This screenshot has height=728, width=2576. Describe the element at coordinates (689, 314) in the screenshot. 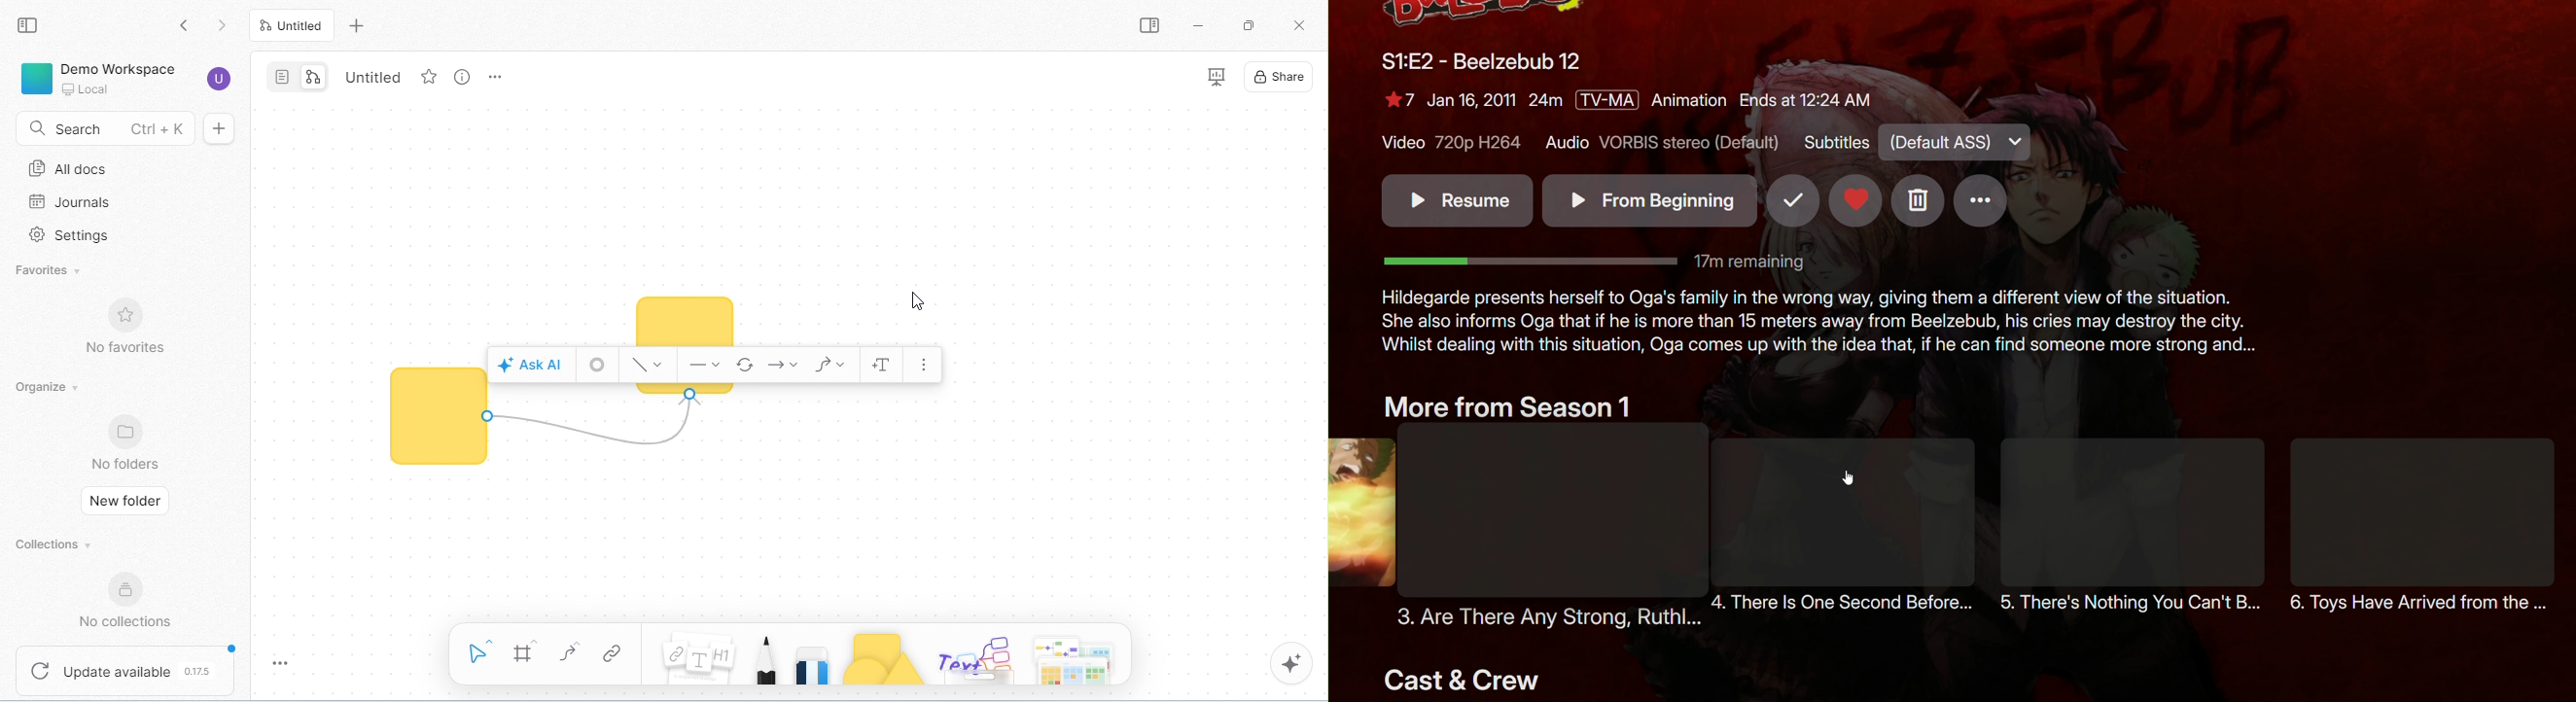

I see `connector moved to another shape ` at that location.